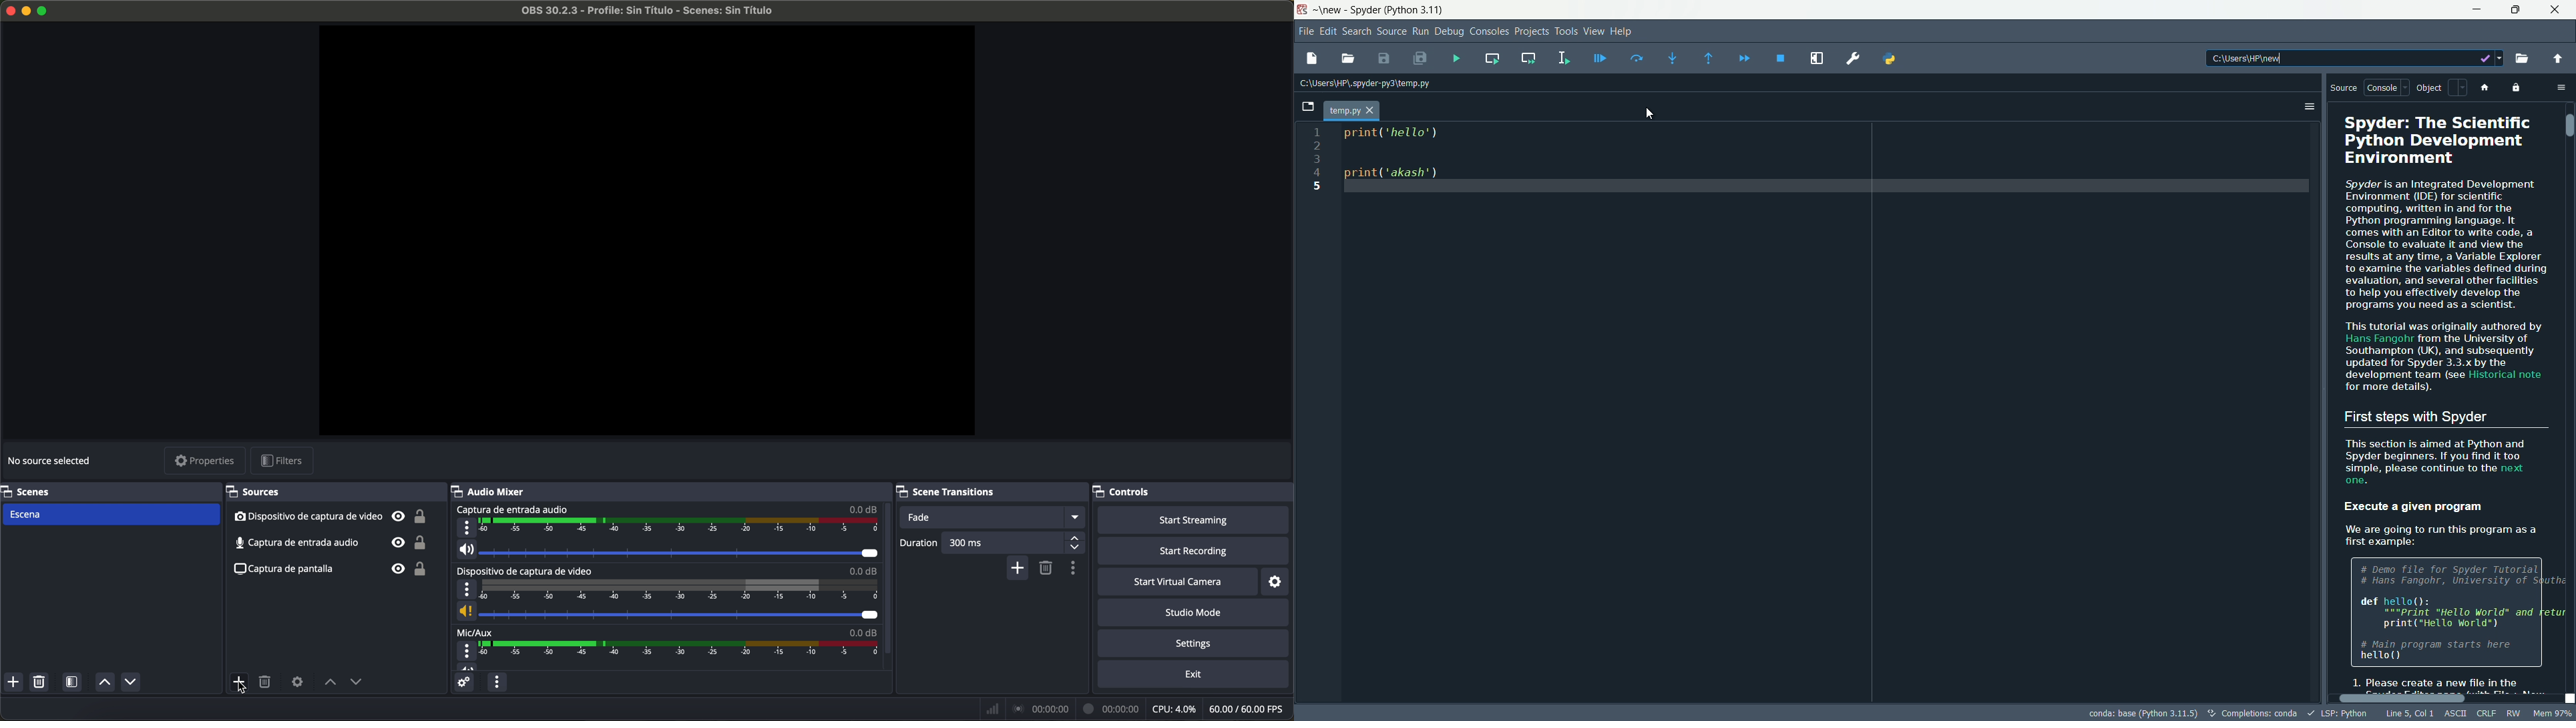 Image resolution: width=2576 pixels, height=728 pixels. I want to click on save all files, so click(1422, 59).